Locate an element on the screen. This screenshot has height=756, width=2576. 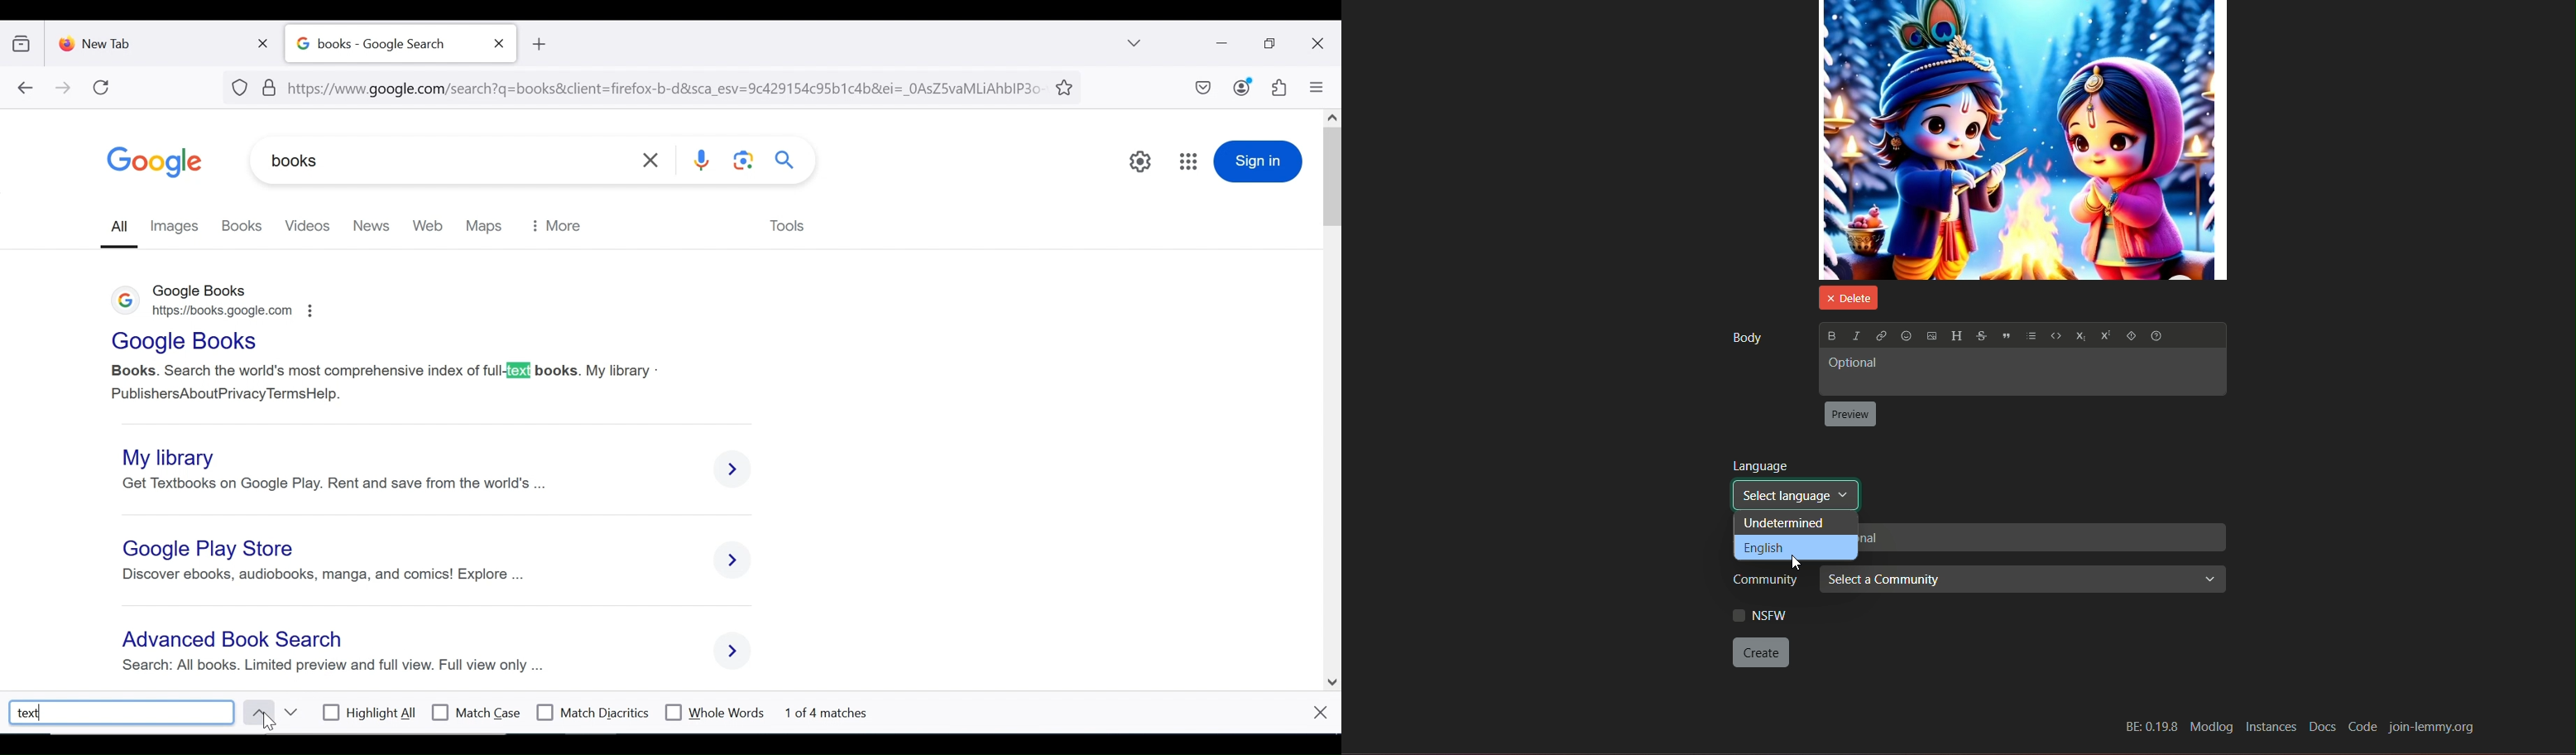
1 of 4 matces is located at coordinates (829, 713).